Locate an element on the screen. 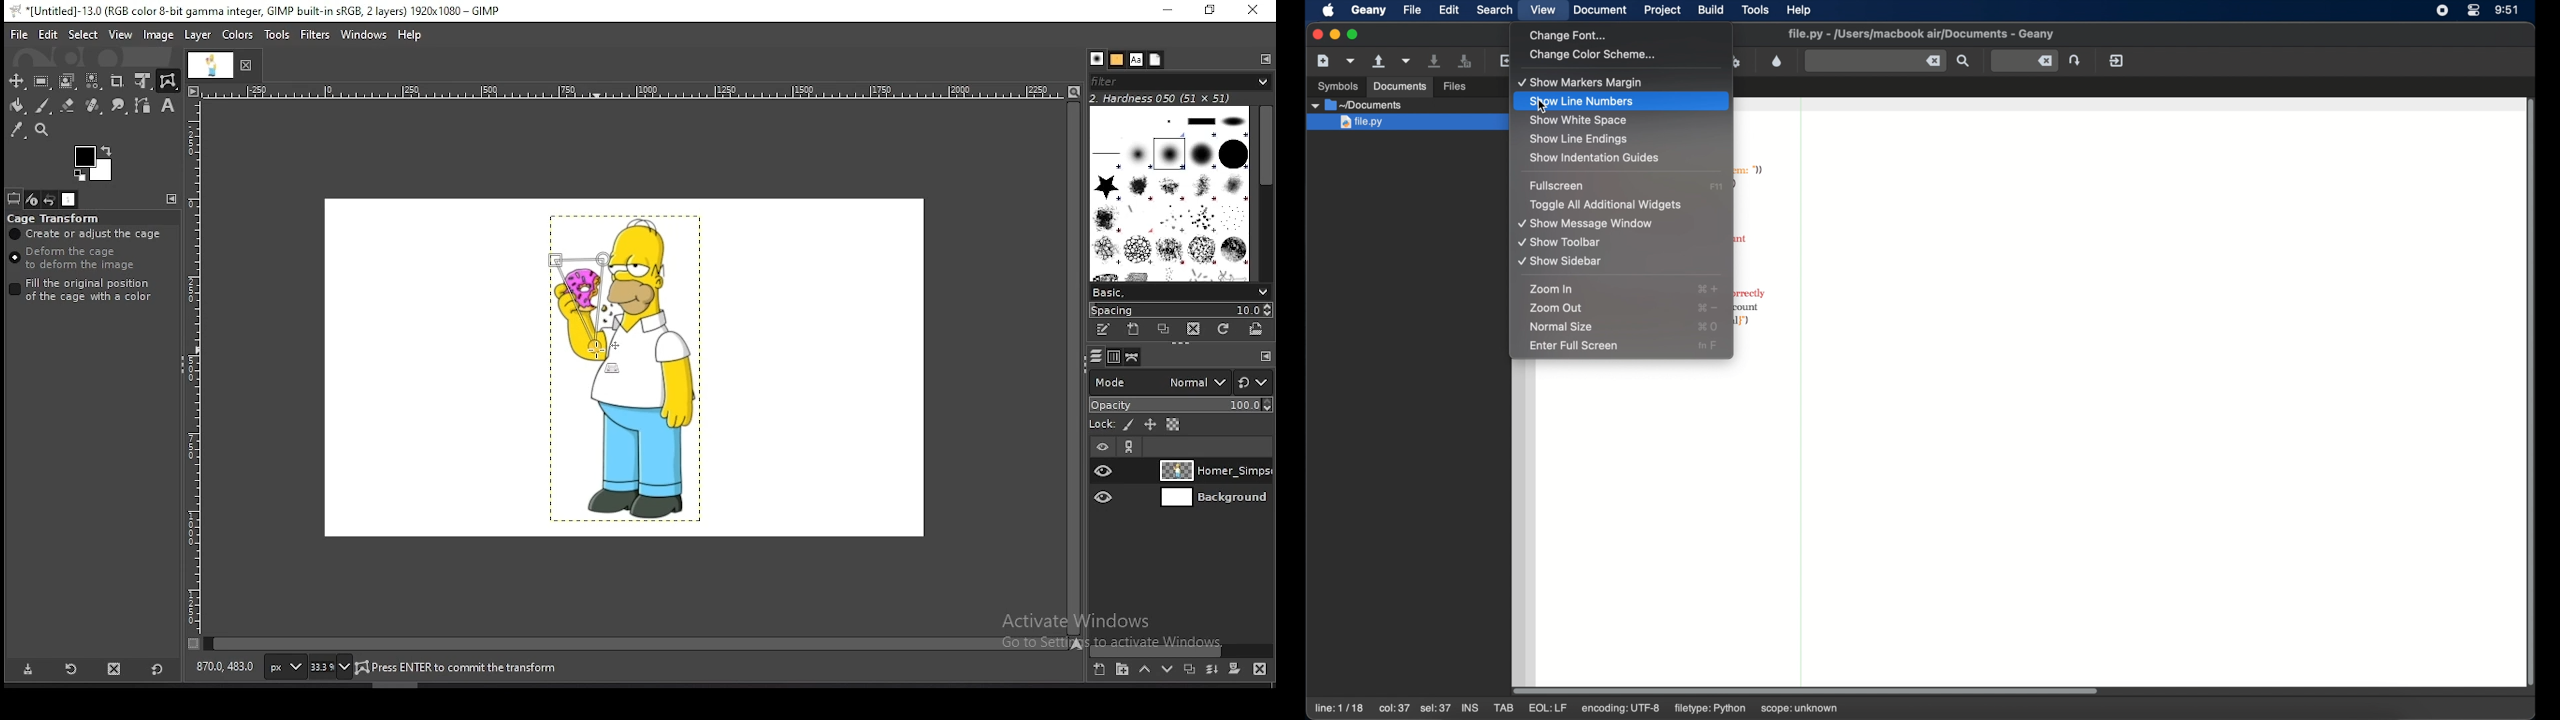  image is located at coordinates (160, 37).